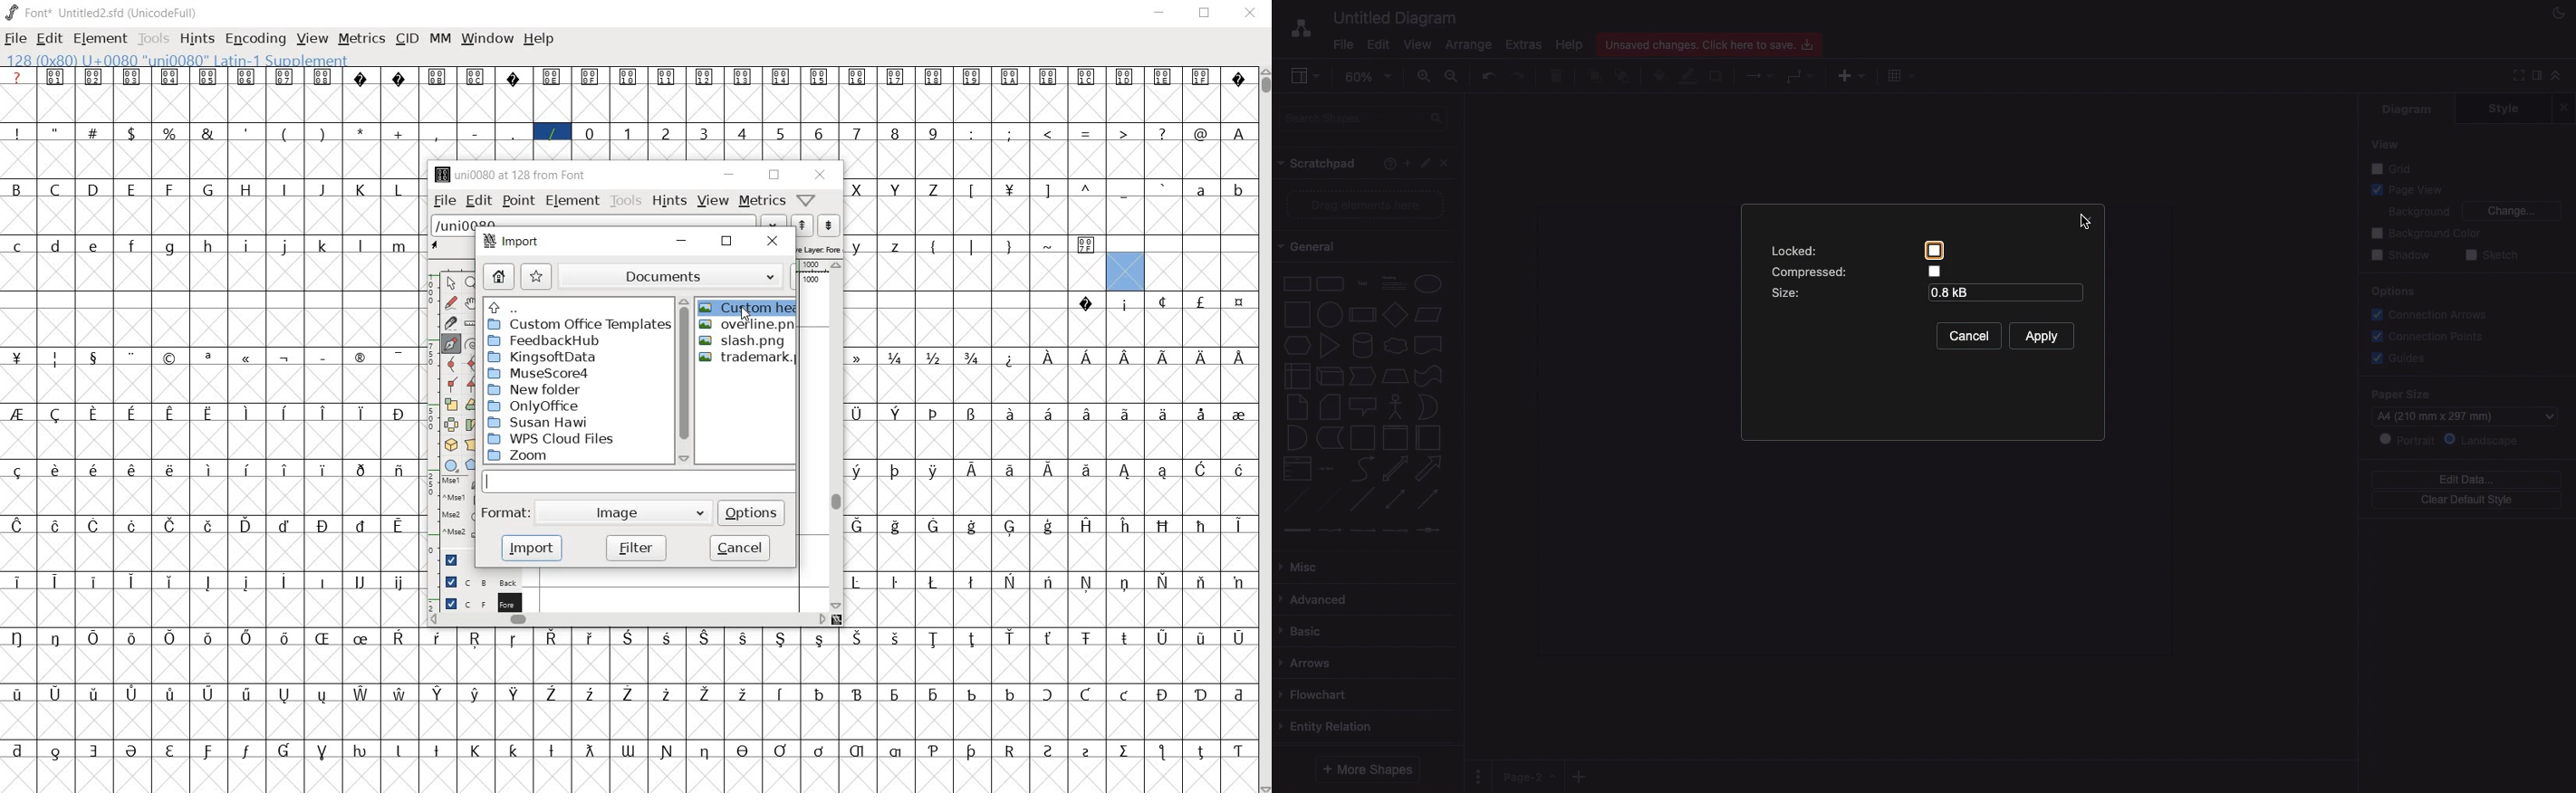  Describe the element at coordinates (636, 547) in the screenshot. I see `filter` at that location.